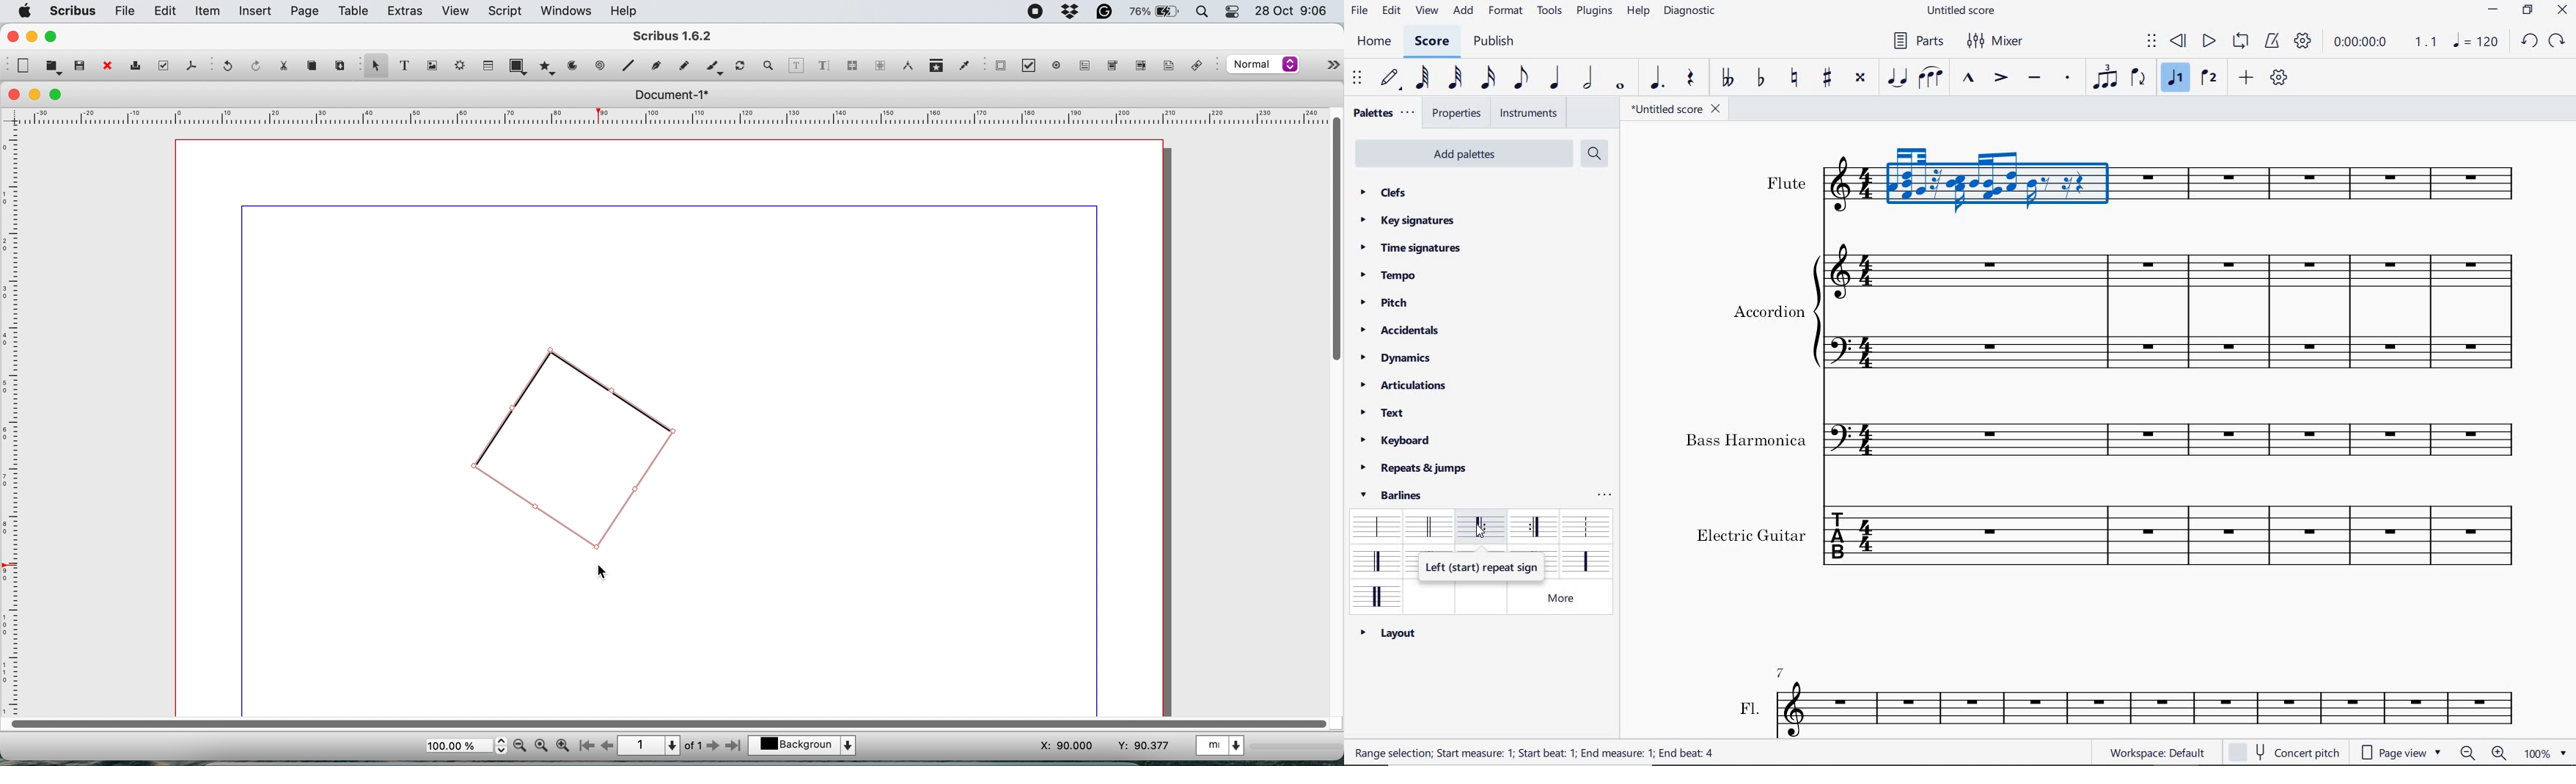  I want to click on system logo, so click(26, 10).